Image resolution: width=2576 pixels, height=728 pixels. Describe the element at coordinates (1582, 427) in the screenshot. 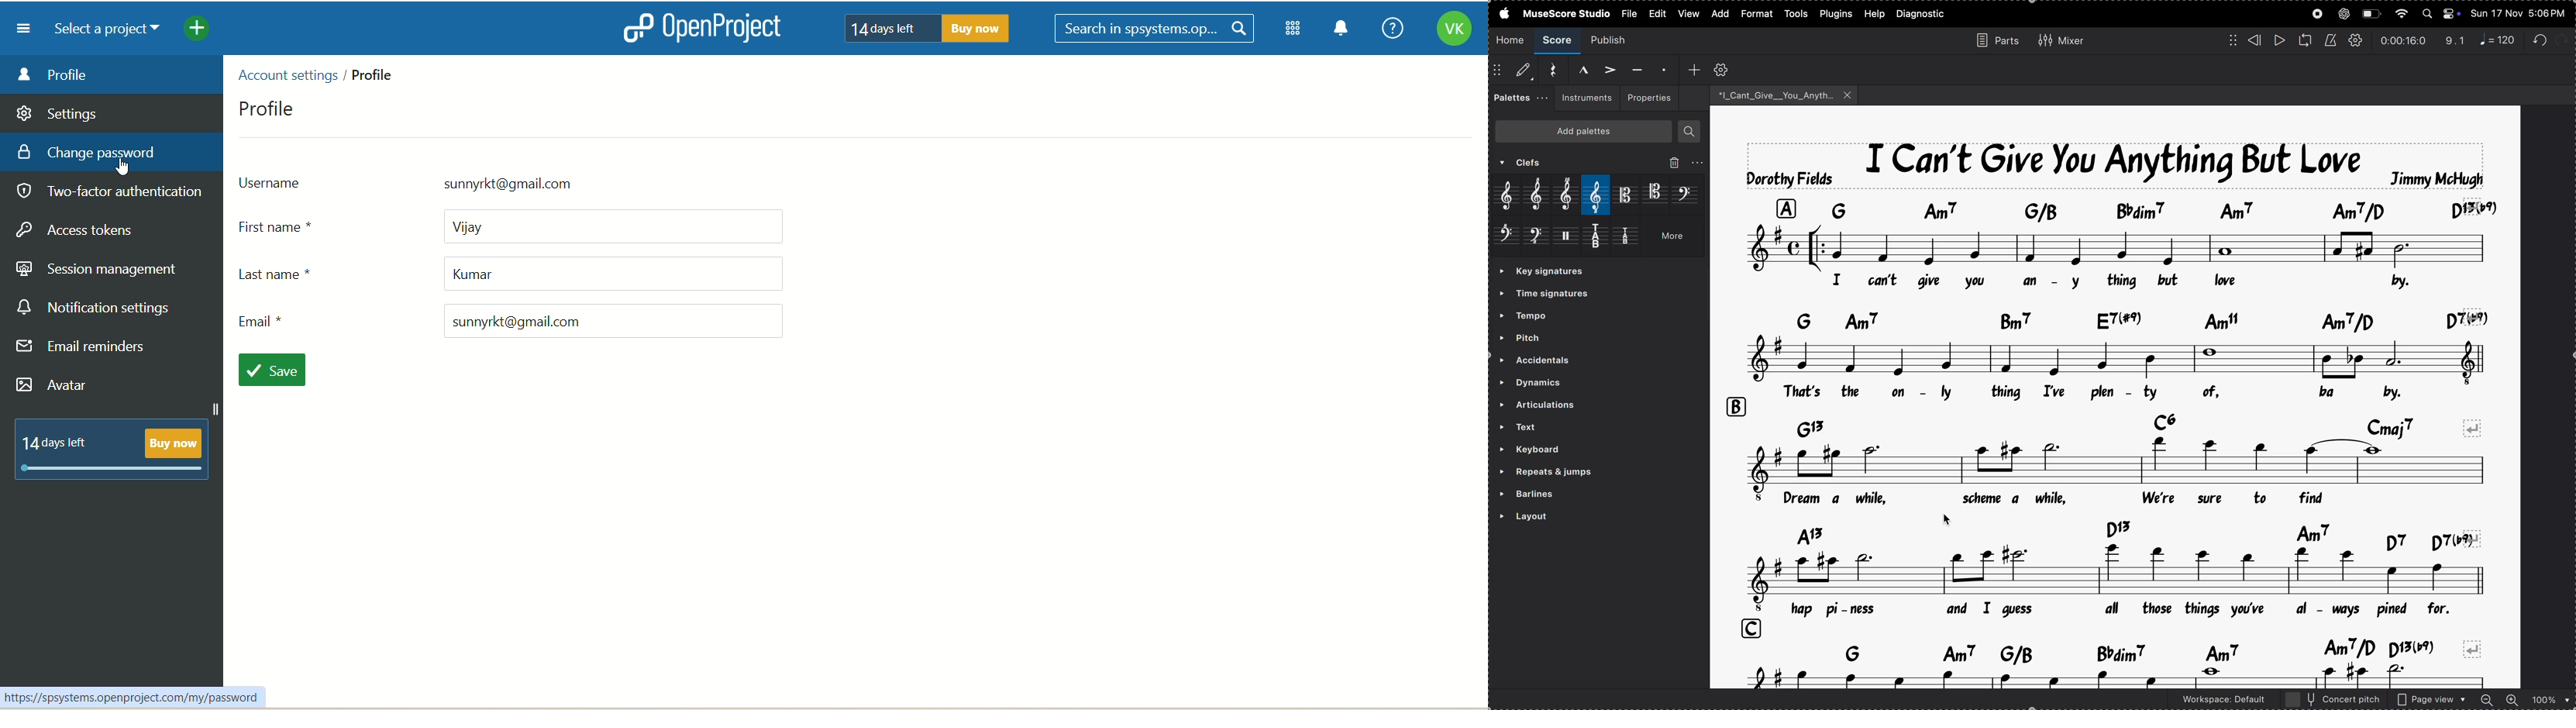

I see `text` at that location.